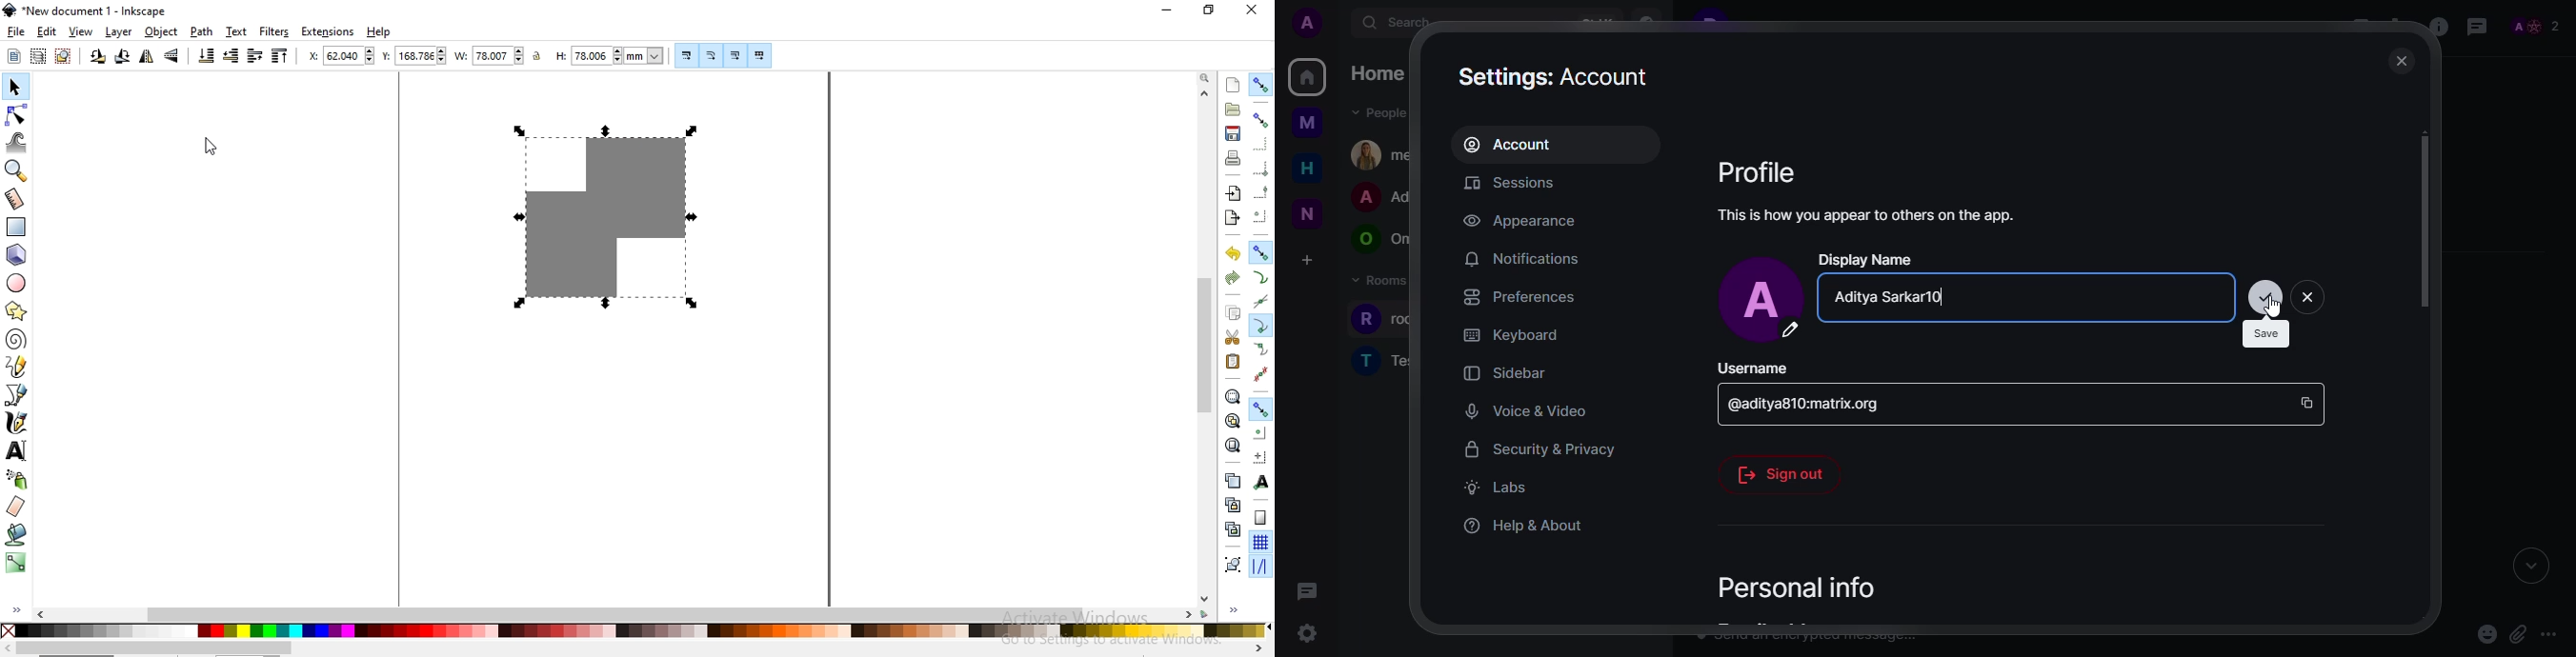 The image size is (2576, 672). I want to click on cursor, so click(210, 148).